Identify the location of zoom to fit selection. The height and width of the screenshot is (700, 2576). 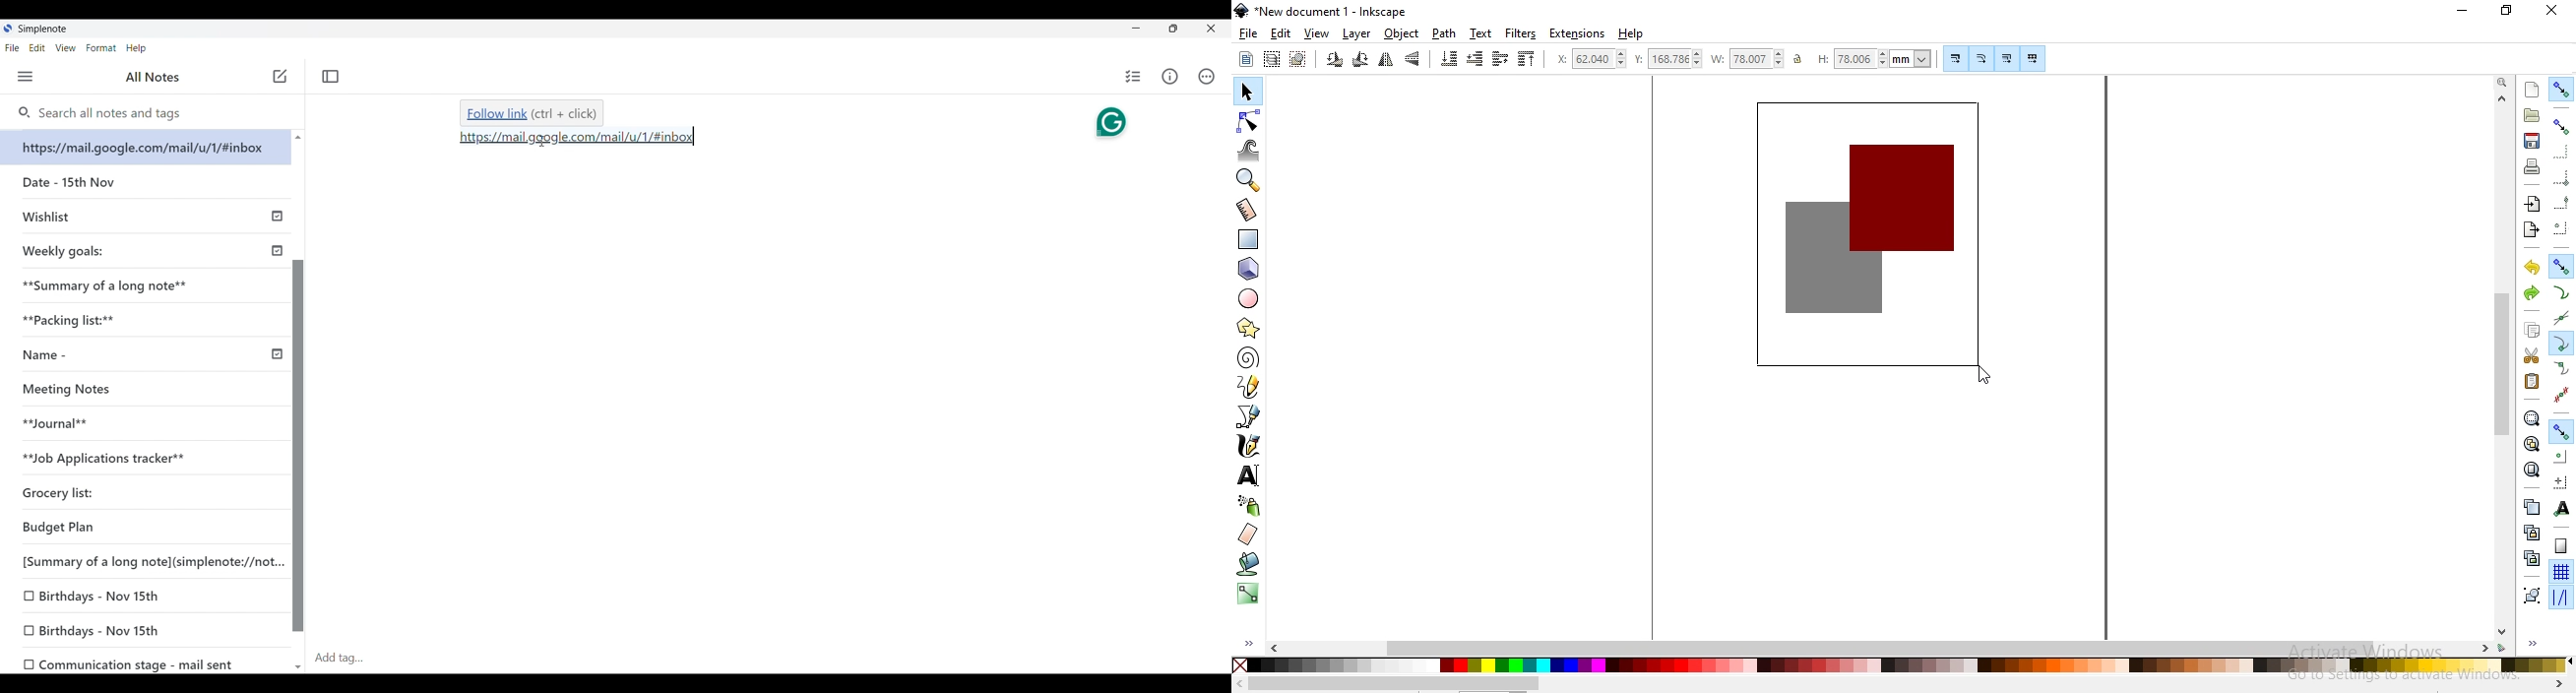
(2531, 419).